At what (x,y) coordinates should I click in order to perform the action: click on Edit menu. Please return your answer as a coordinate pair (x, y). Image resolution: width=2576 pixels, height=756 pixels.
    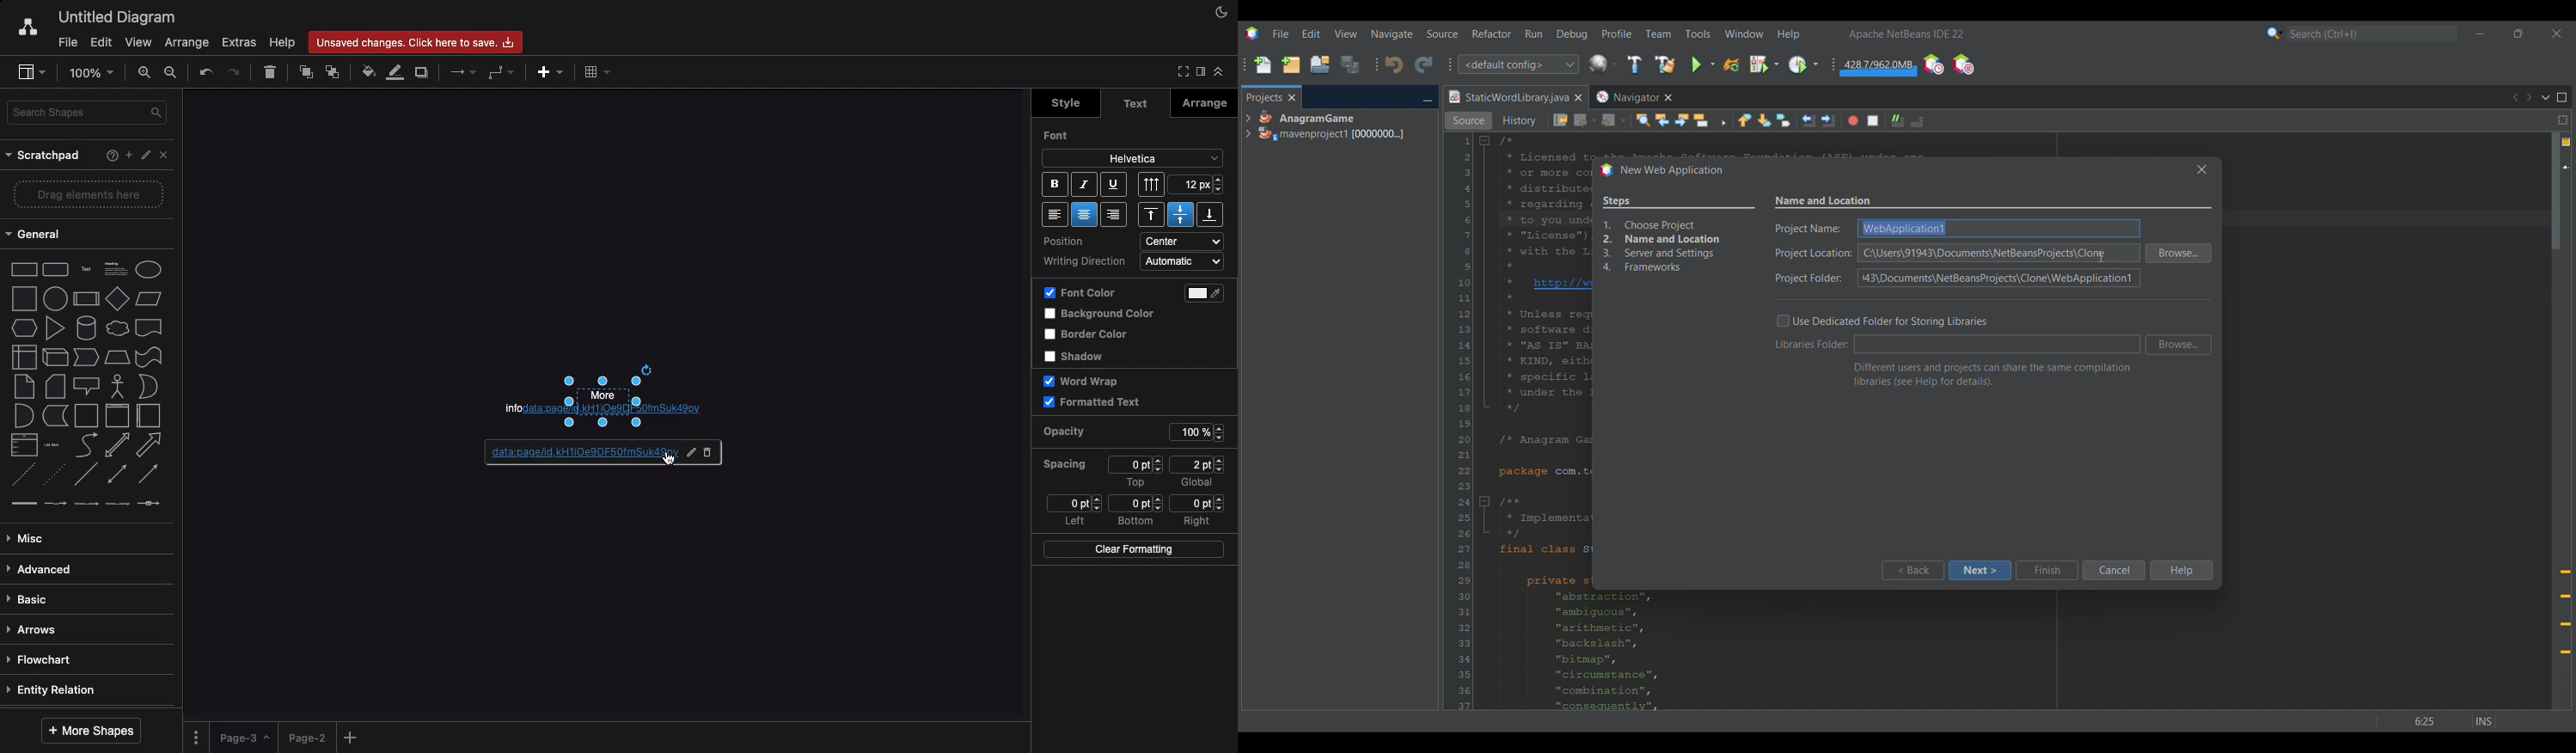
    Looking at the image, I should click on (1311, 34).